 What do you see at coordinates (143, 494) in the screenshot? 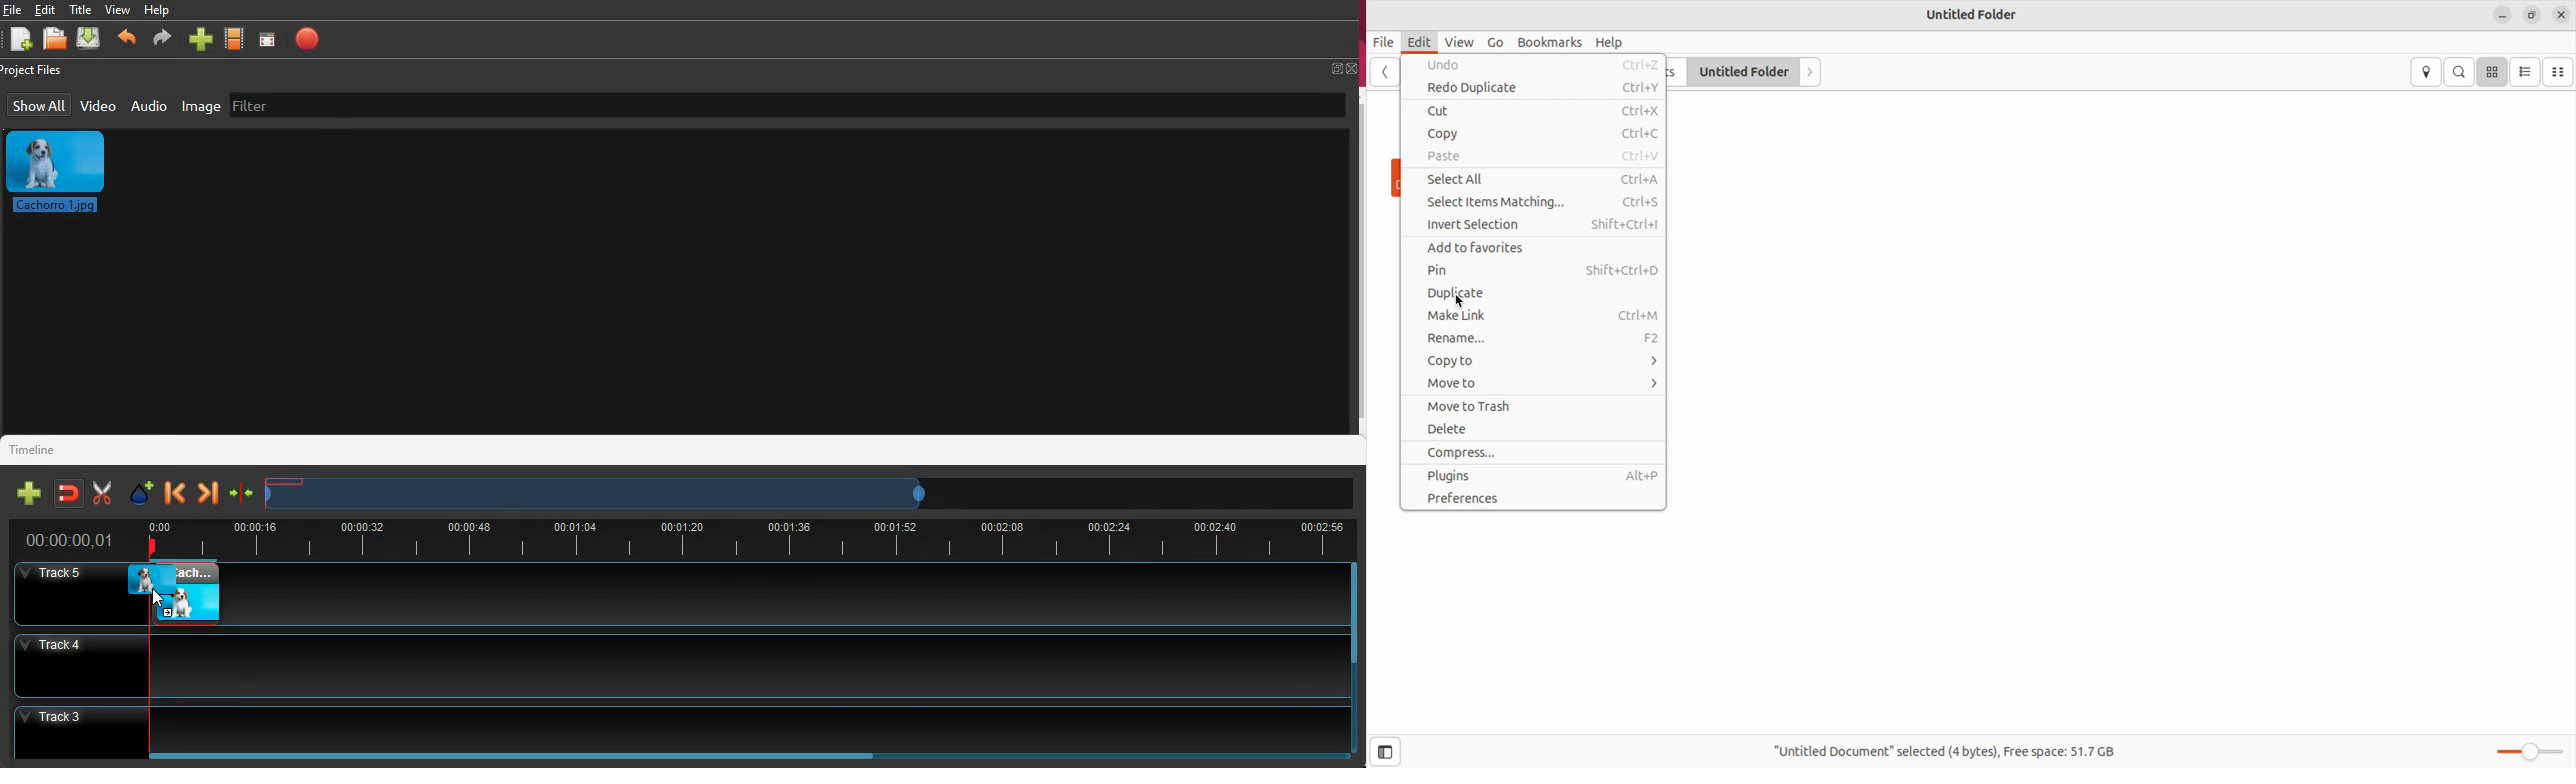
I see `effect` at bounding box center [143, 494].